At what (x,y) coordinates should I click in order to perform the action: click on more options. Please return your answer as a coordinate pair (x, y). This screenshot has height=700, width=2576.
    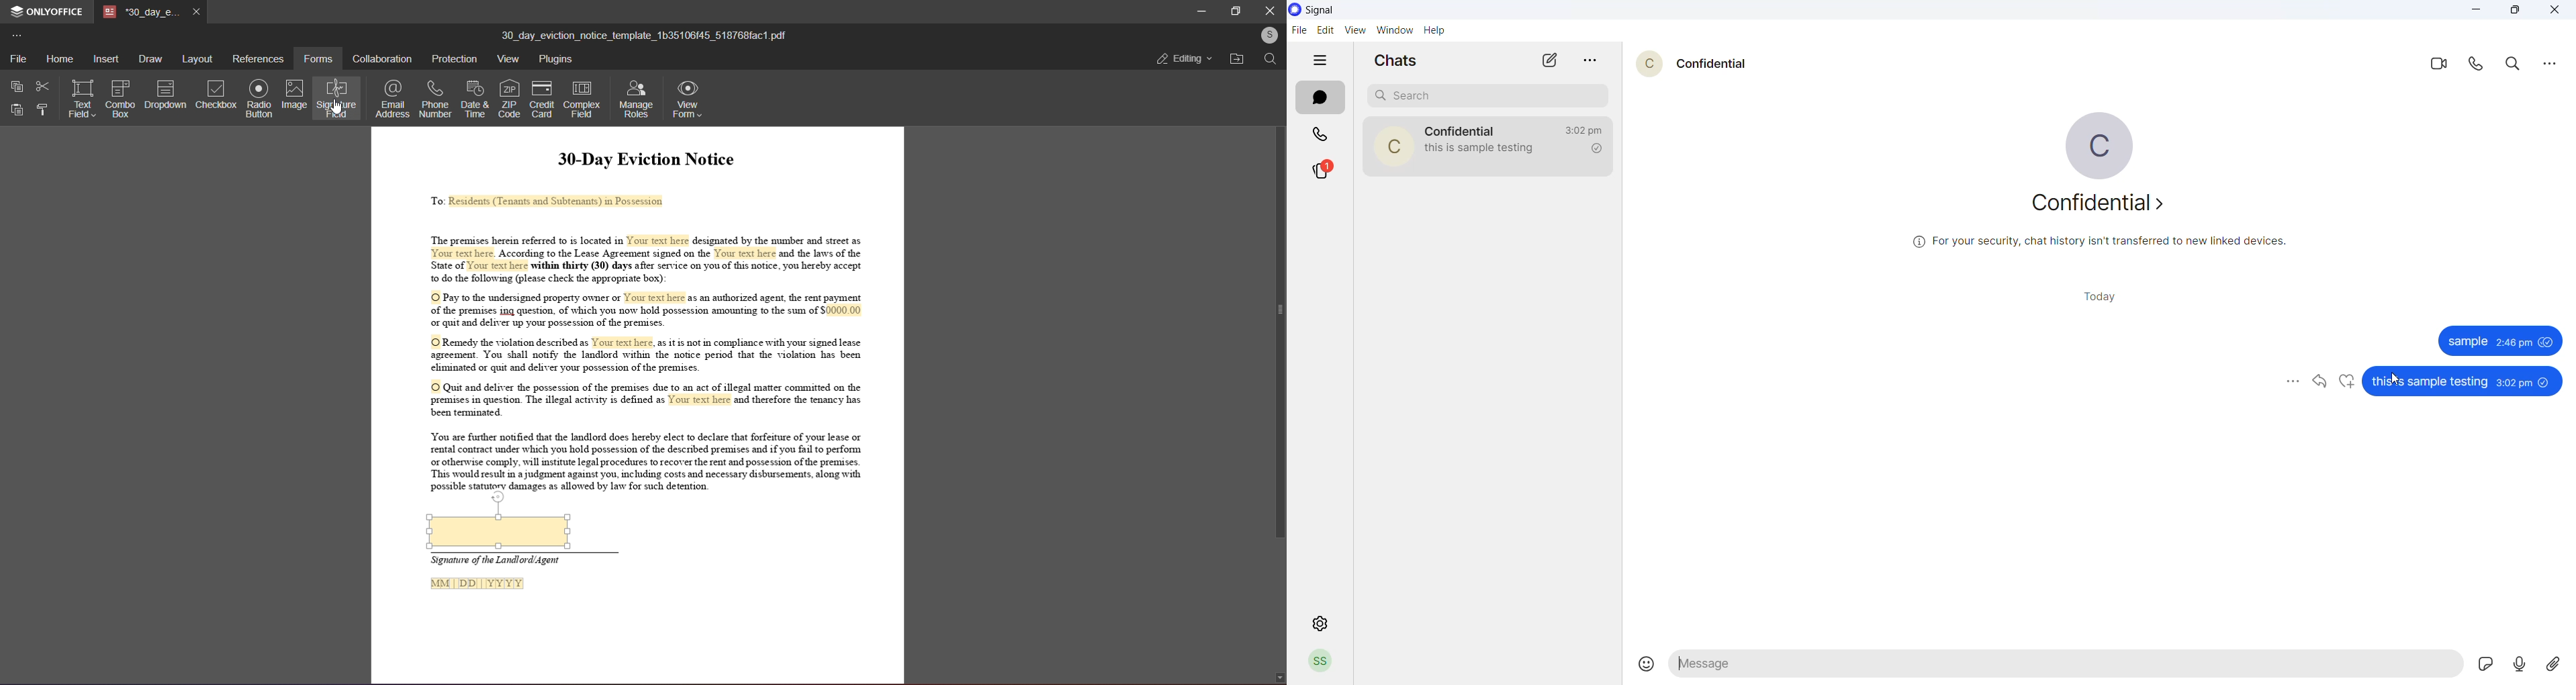
    Looking at the image, I should click on (2550, 64).